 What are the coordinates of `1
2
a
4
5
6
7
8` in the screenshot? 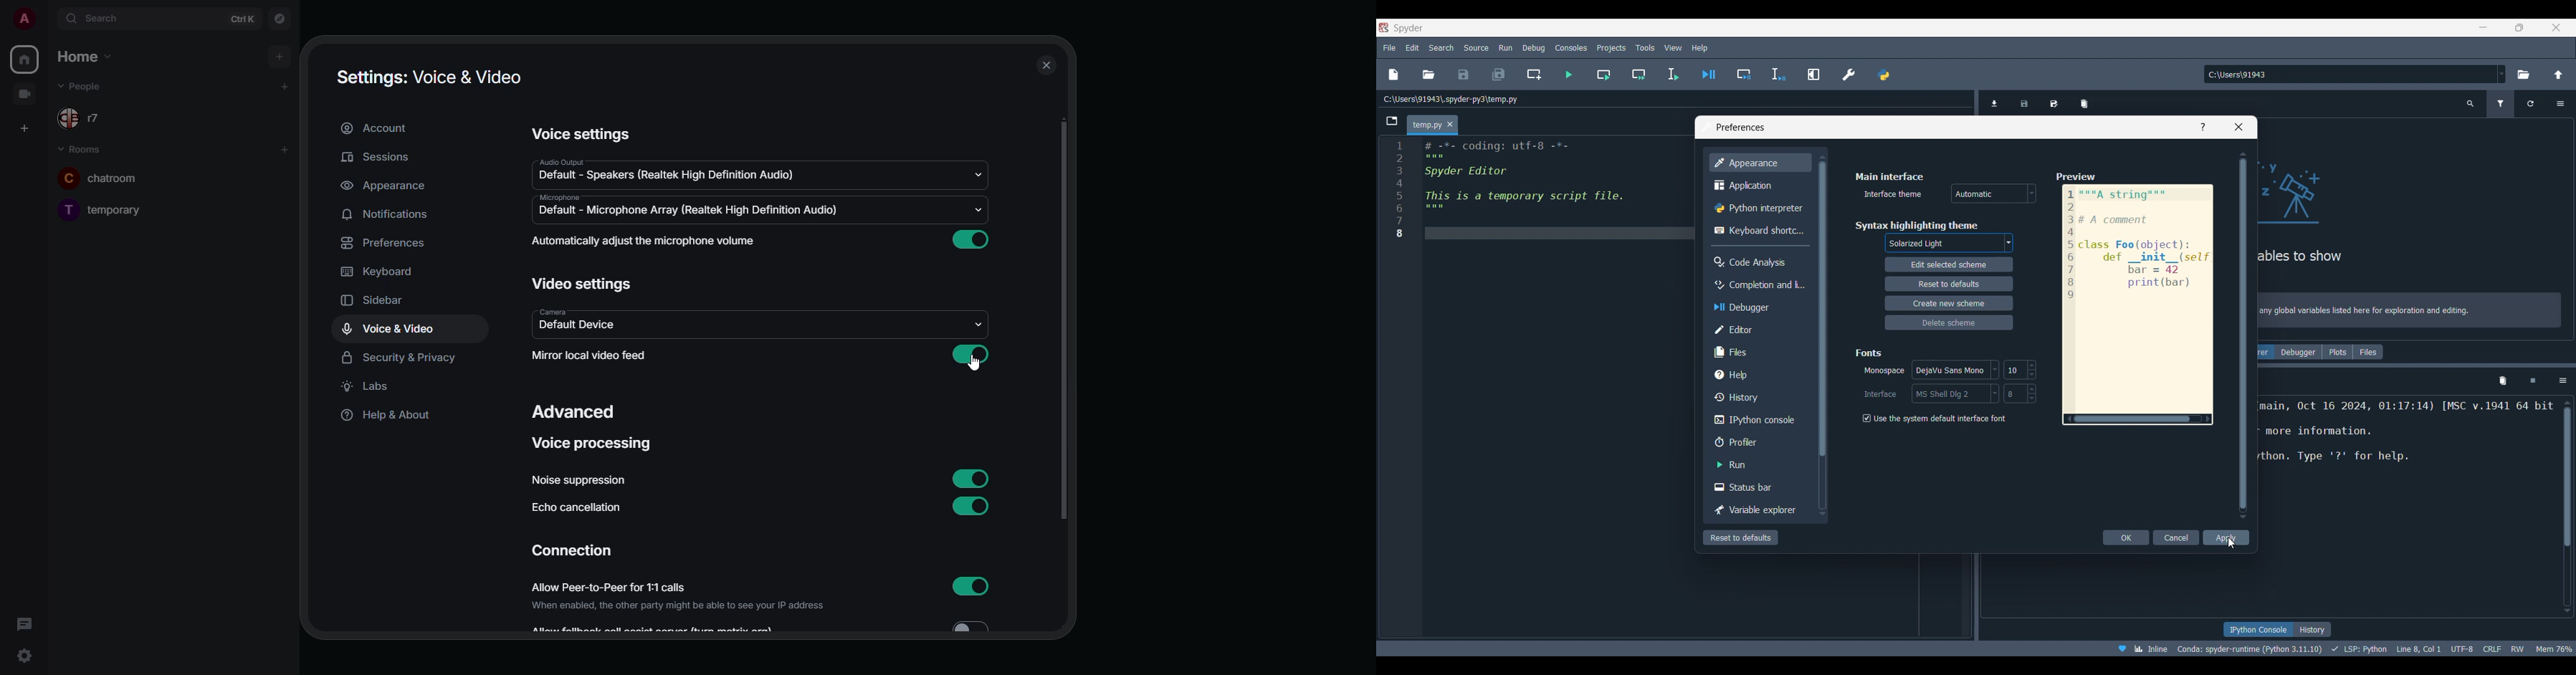 It's located at (1400, 190).